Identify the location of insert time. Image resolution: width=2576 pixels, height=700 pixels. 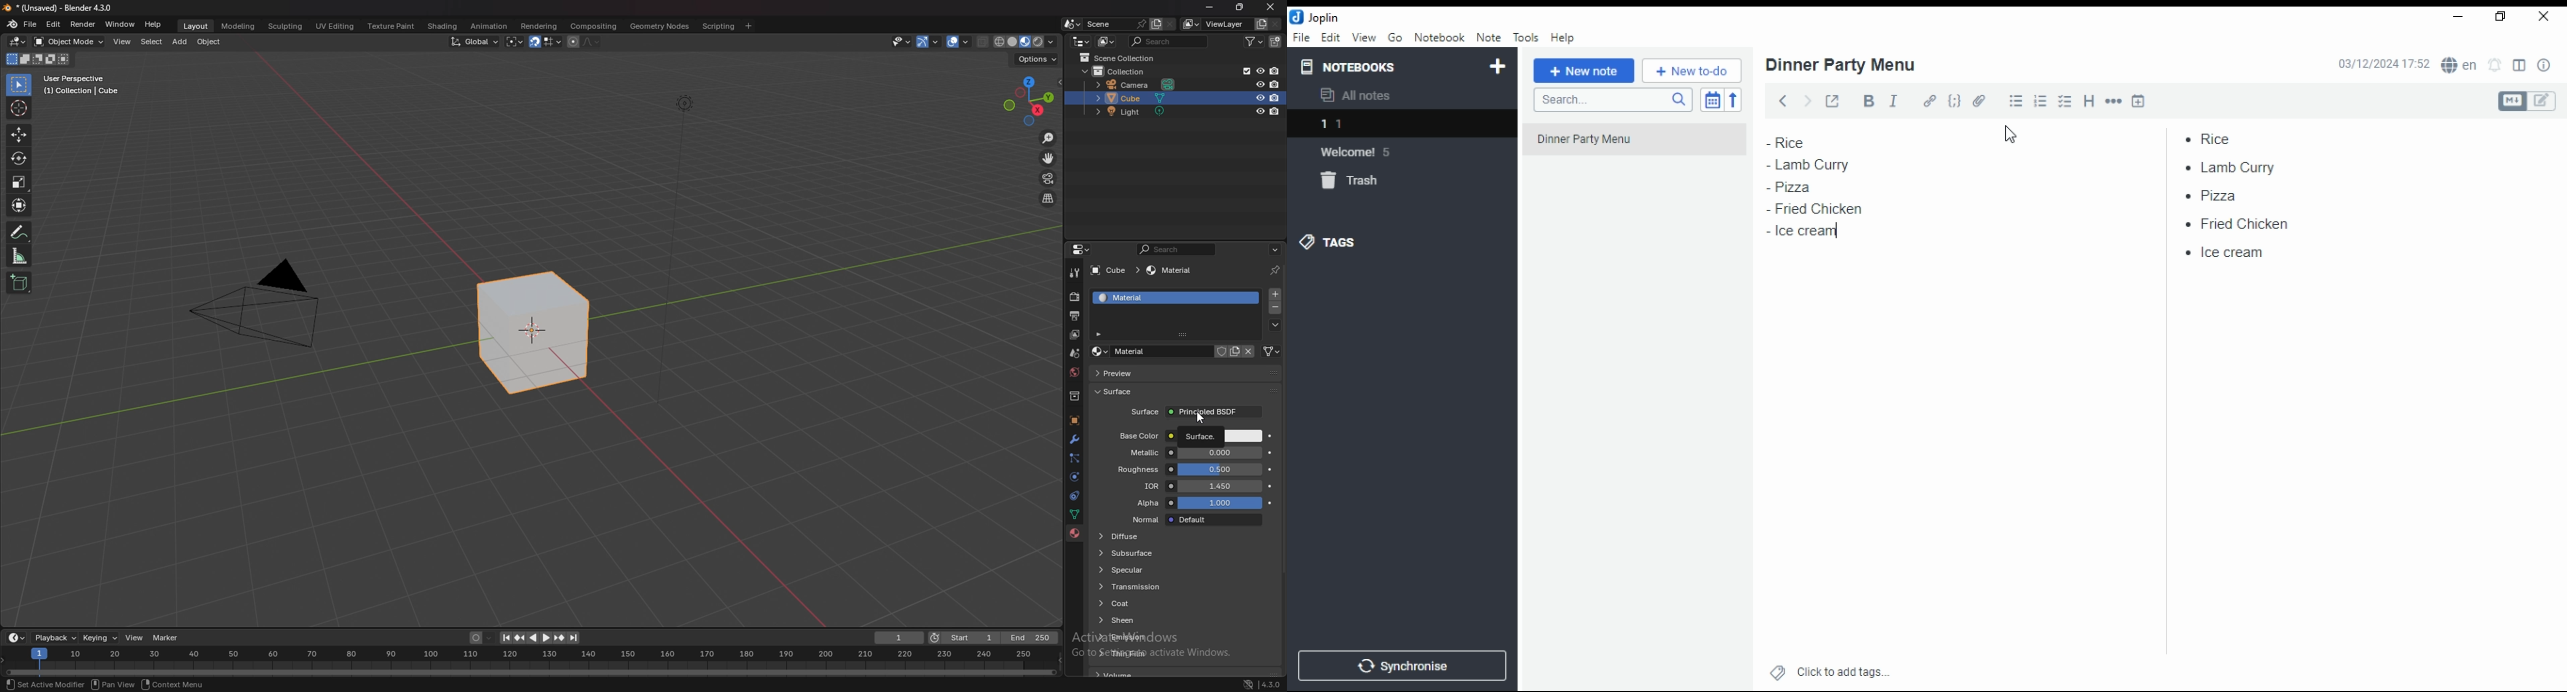
(2138, 100).